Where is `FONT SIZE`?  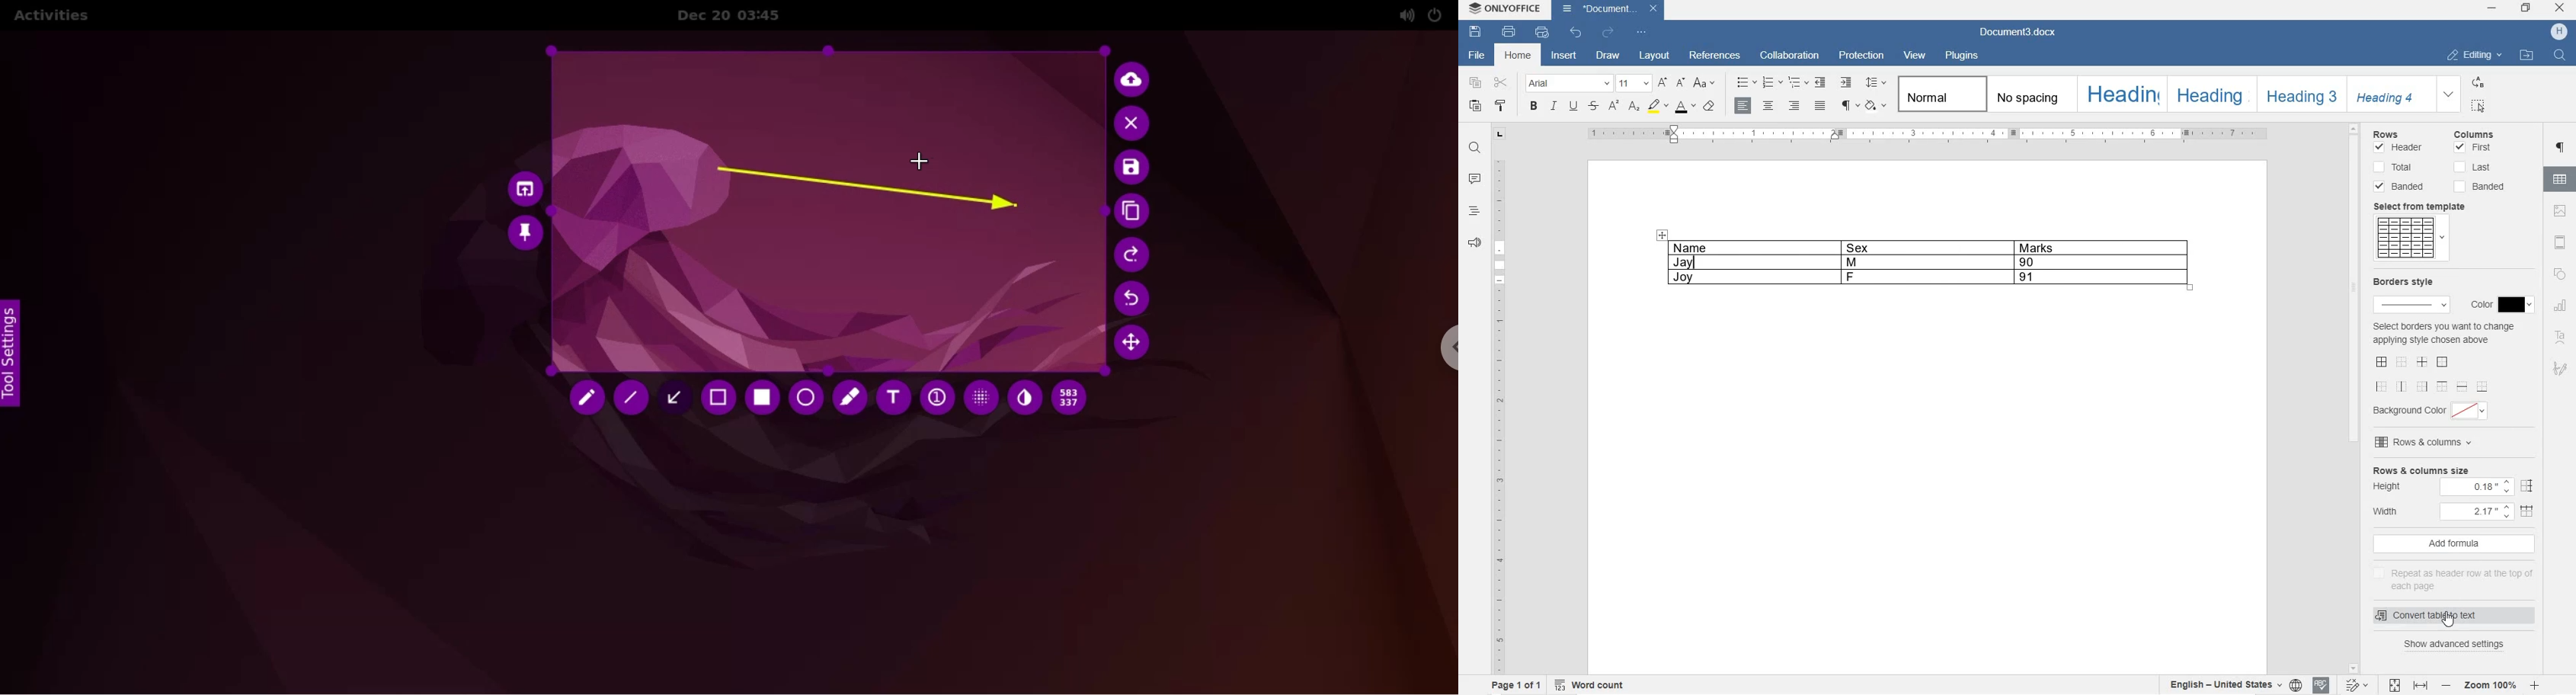 FONT SIZE is located at coordinates (1635, 83).